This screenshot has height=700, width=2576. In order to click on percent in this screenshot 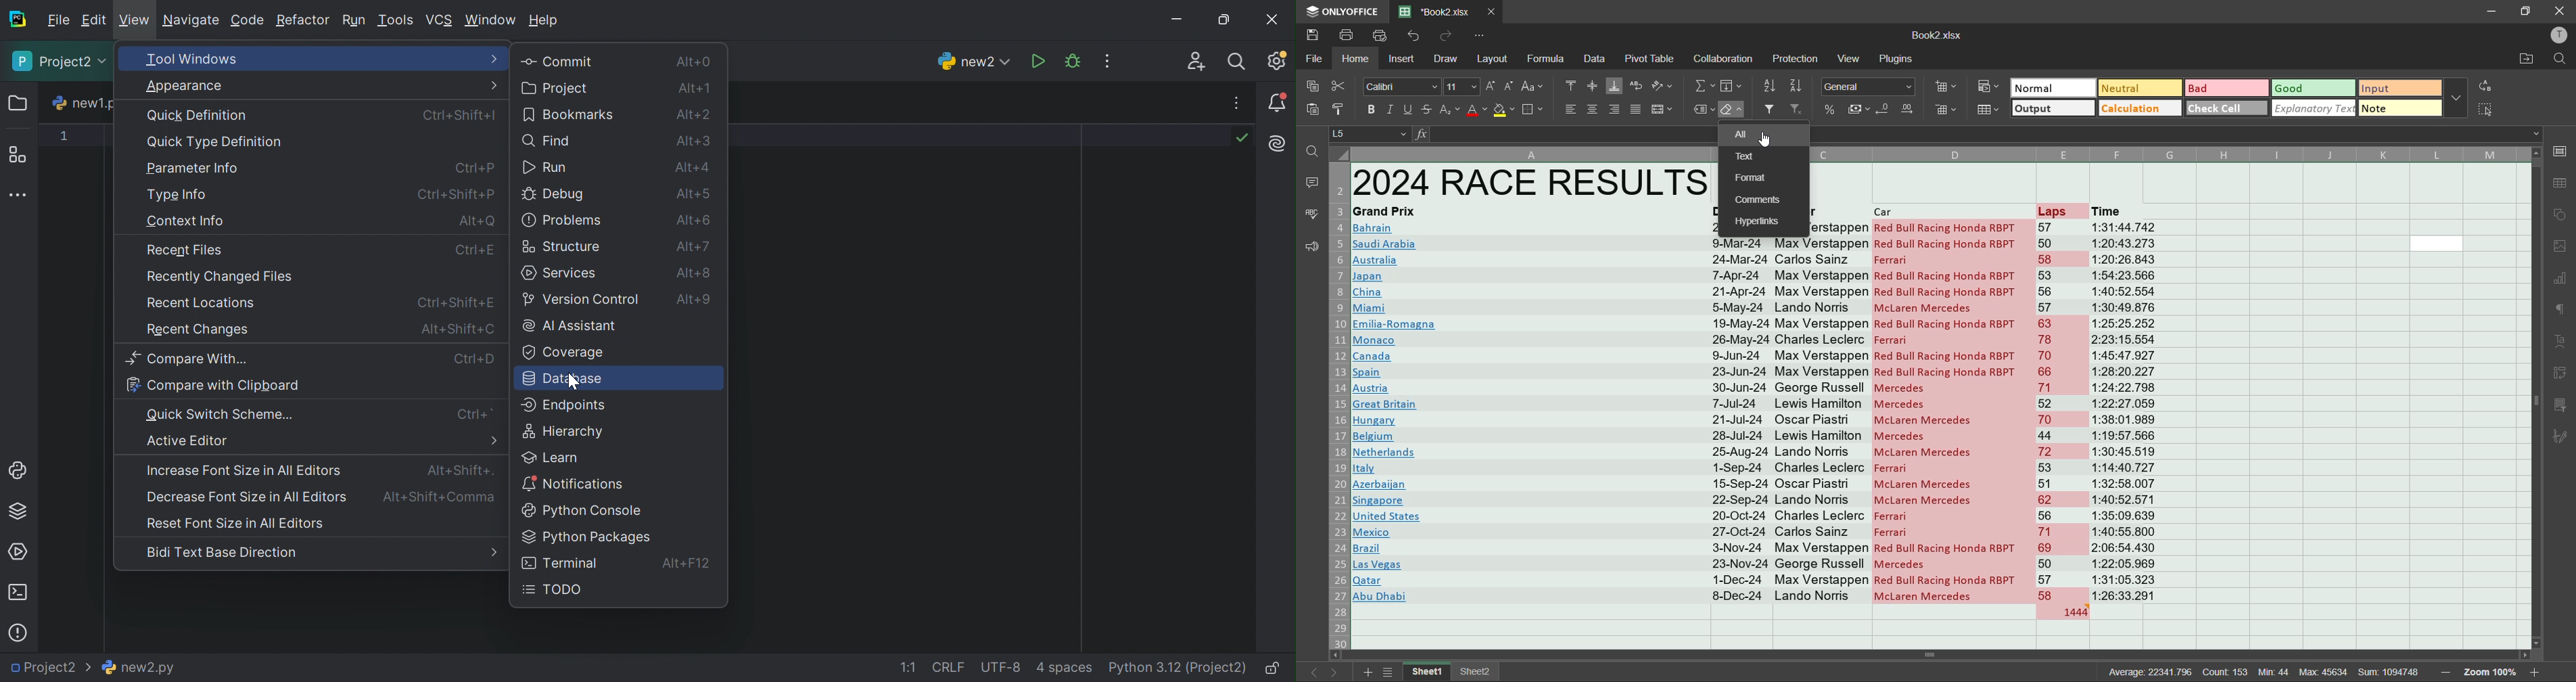, I will do `click(1825, 111)`.